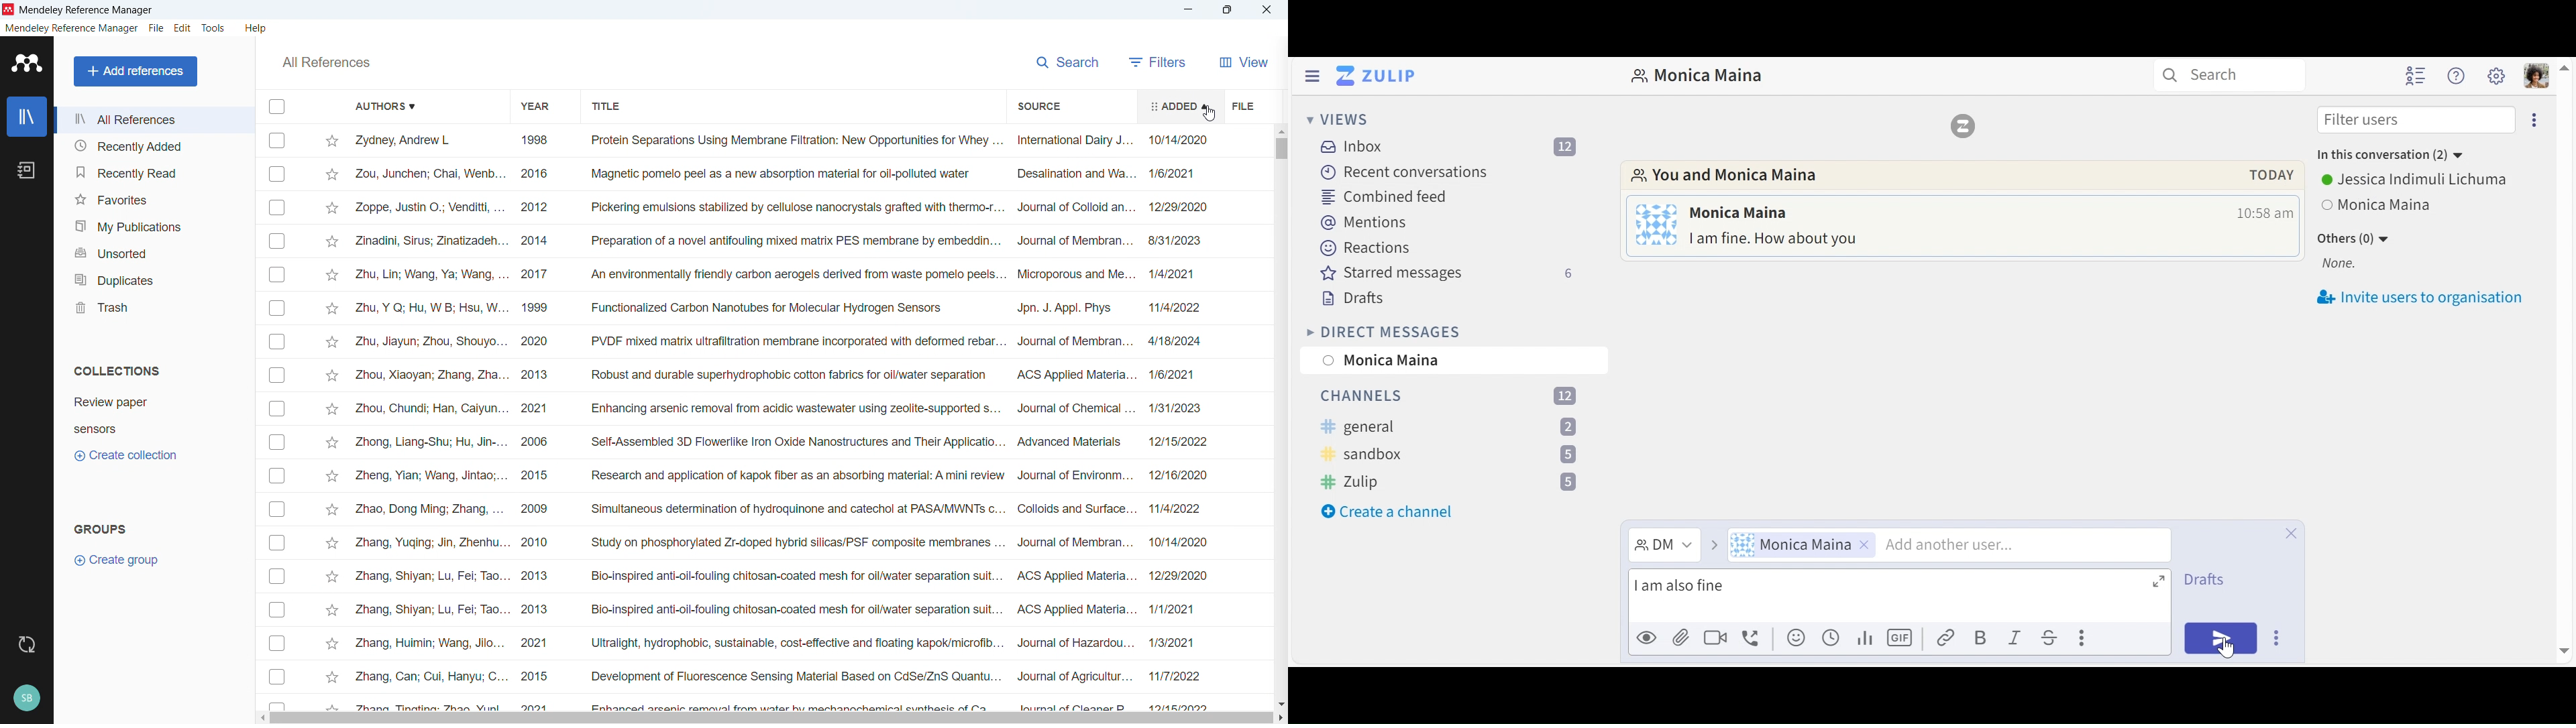 The width and height of the screenshot is (2576, 728). What do you see at coordinates (331, 419) in the screenshot?
I see `Starmark individual entries ` at bounding box center [331, 419].